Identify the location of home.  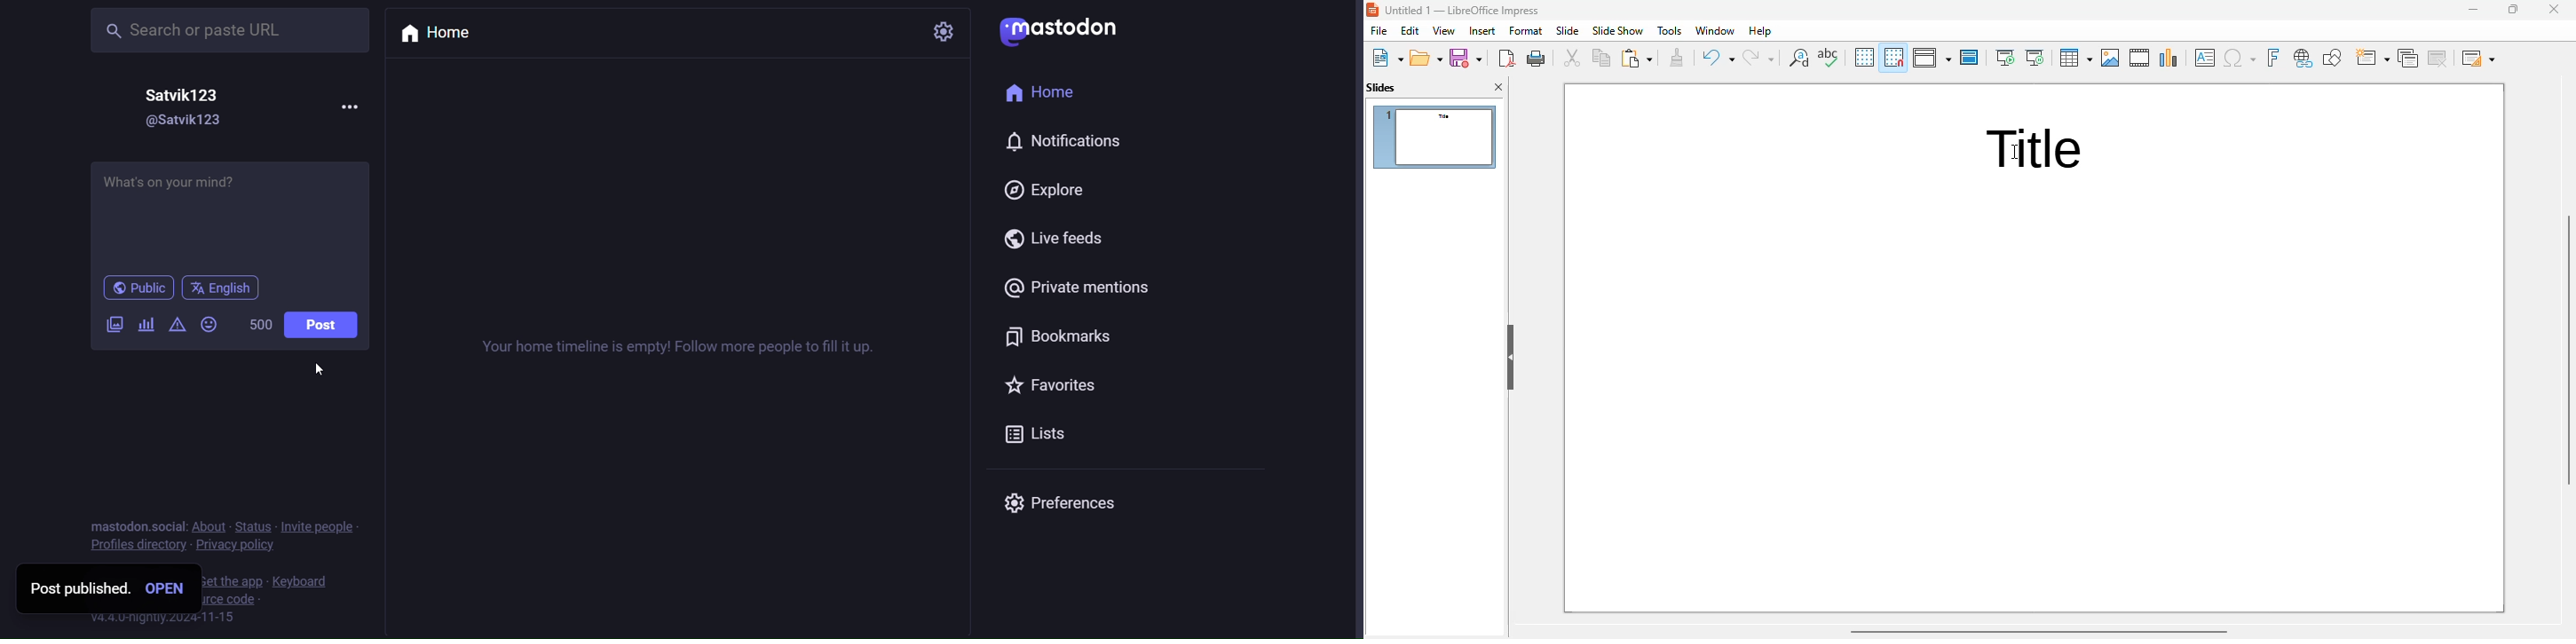
(1047, 96).